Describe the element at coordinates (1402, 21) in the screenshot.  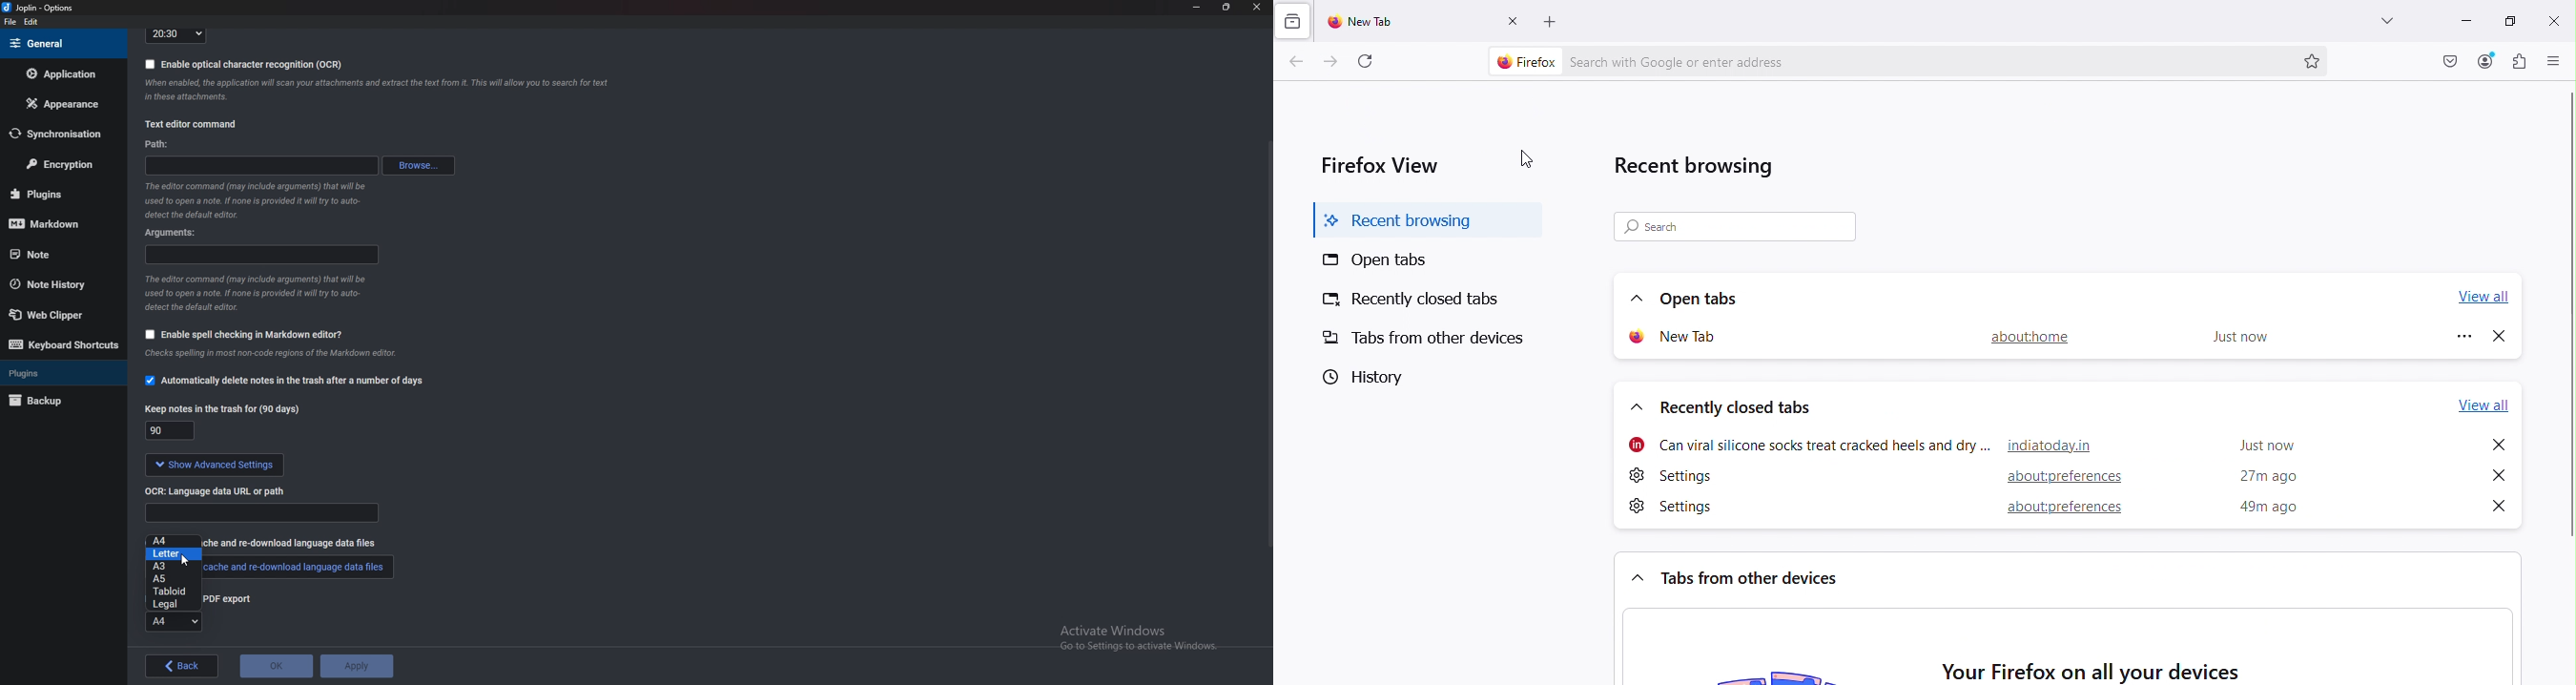
I see `New tab` at that location.